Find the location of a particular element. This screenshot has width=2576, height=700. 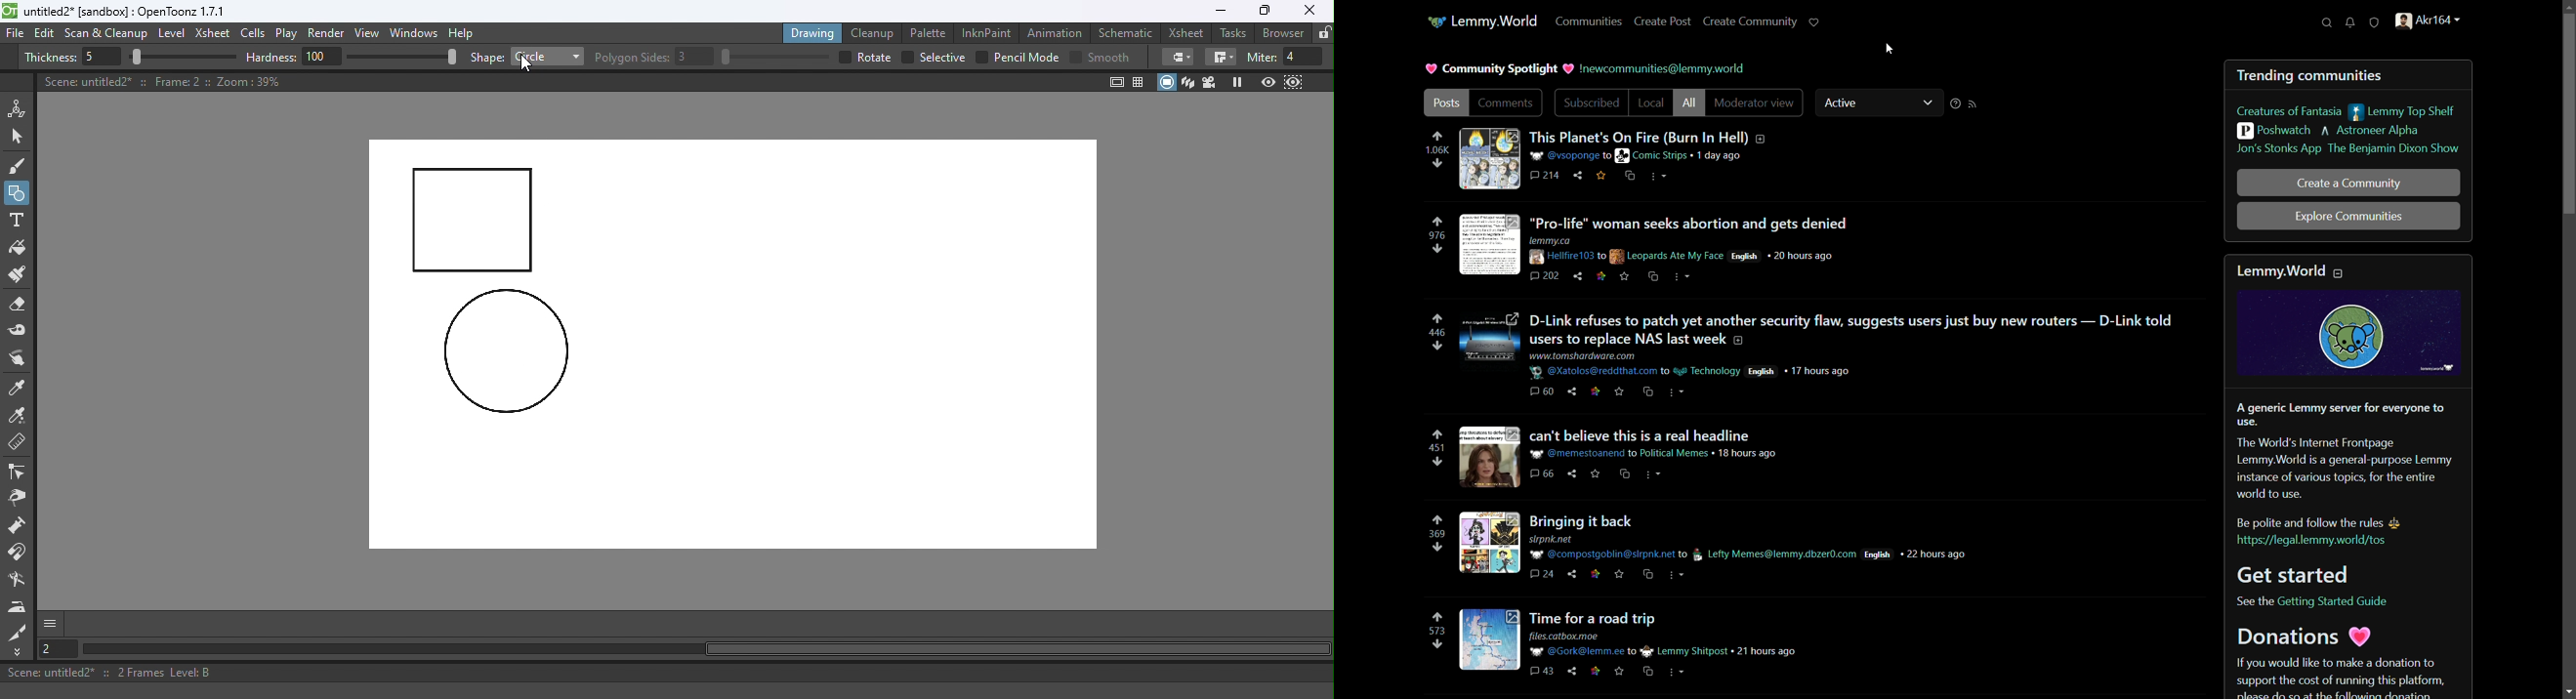

Blender tool is located at coordinates (21, 581).